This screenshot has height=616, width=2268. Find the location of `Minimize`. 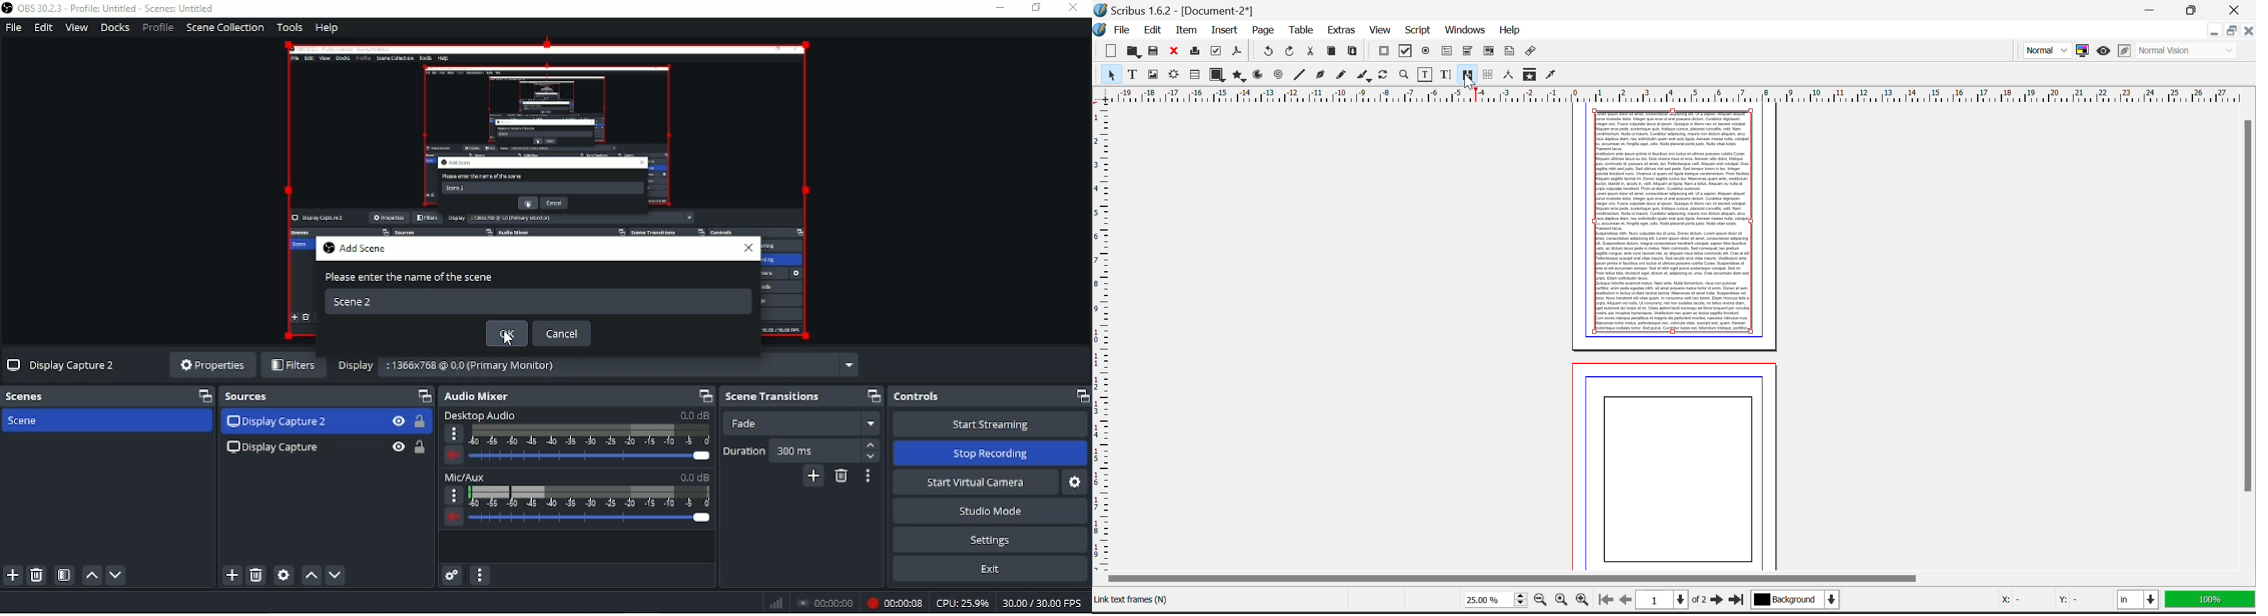

Minimize is located at coordinates (999, 7).